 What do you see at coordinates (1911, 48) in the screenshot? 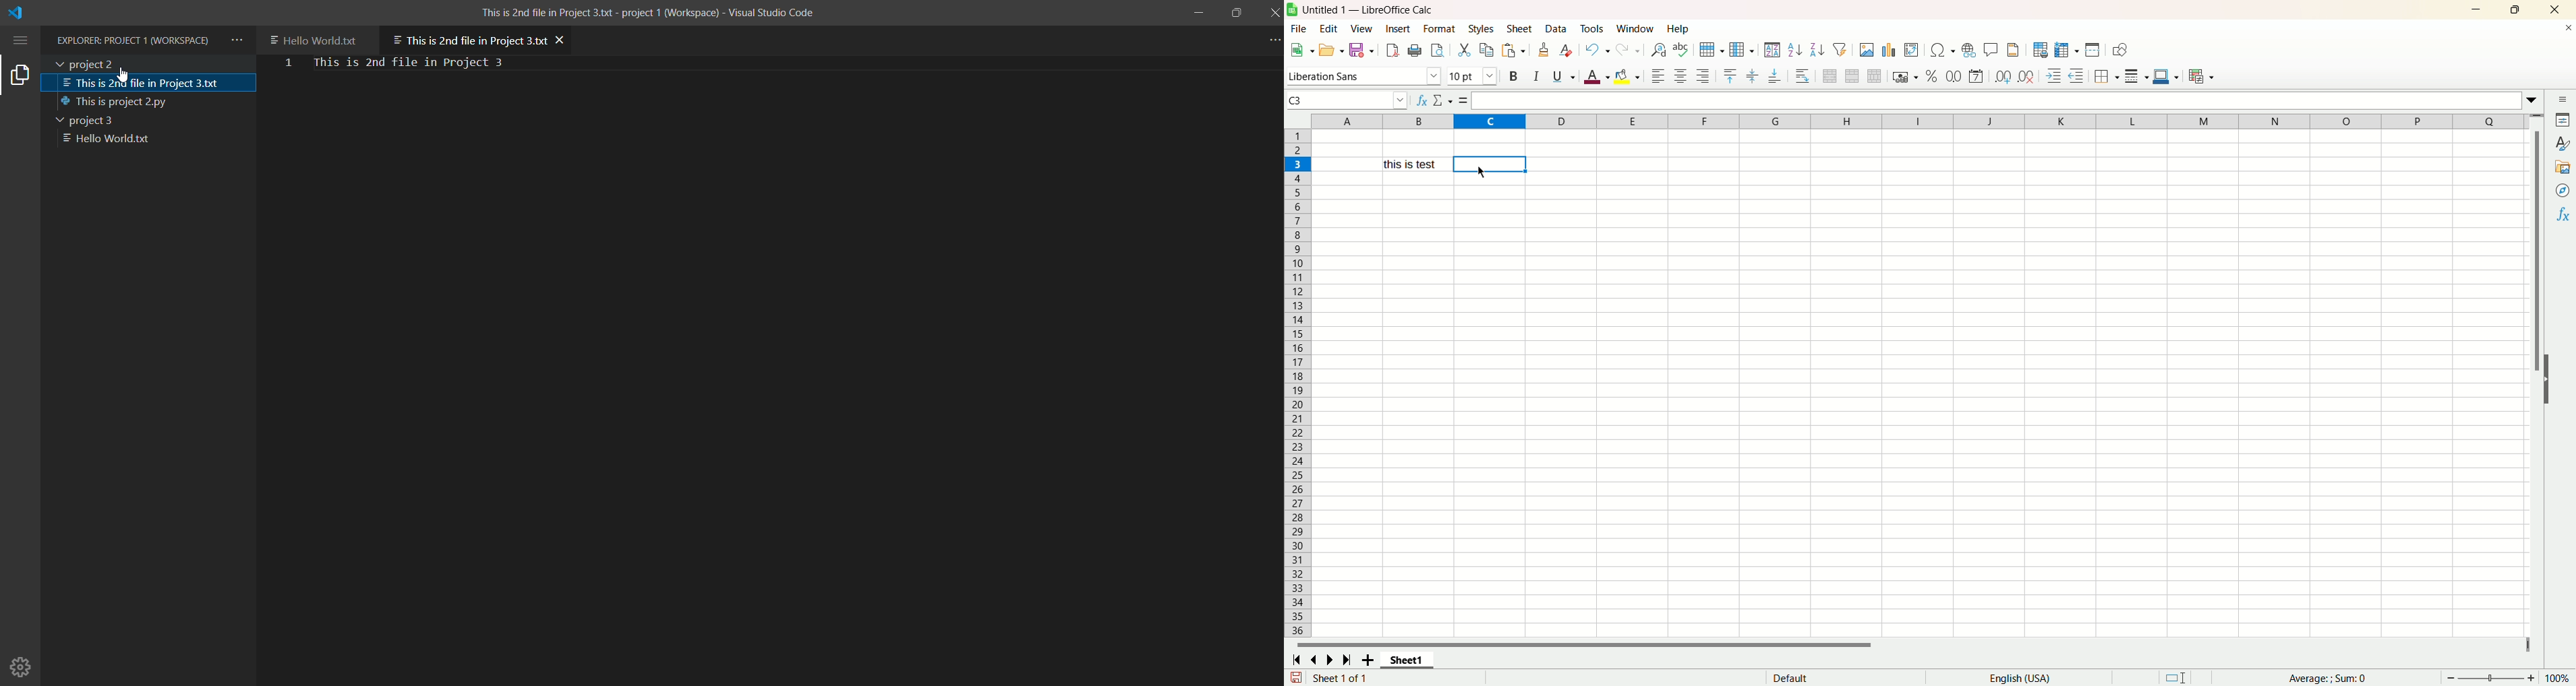
I see `pivot table` at bounding box center [1911, 48].